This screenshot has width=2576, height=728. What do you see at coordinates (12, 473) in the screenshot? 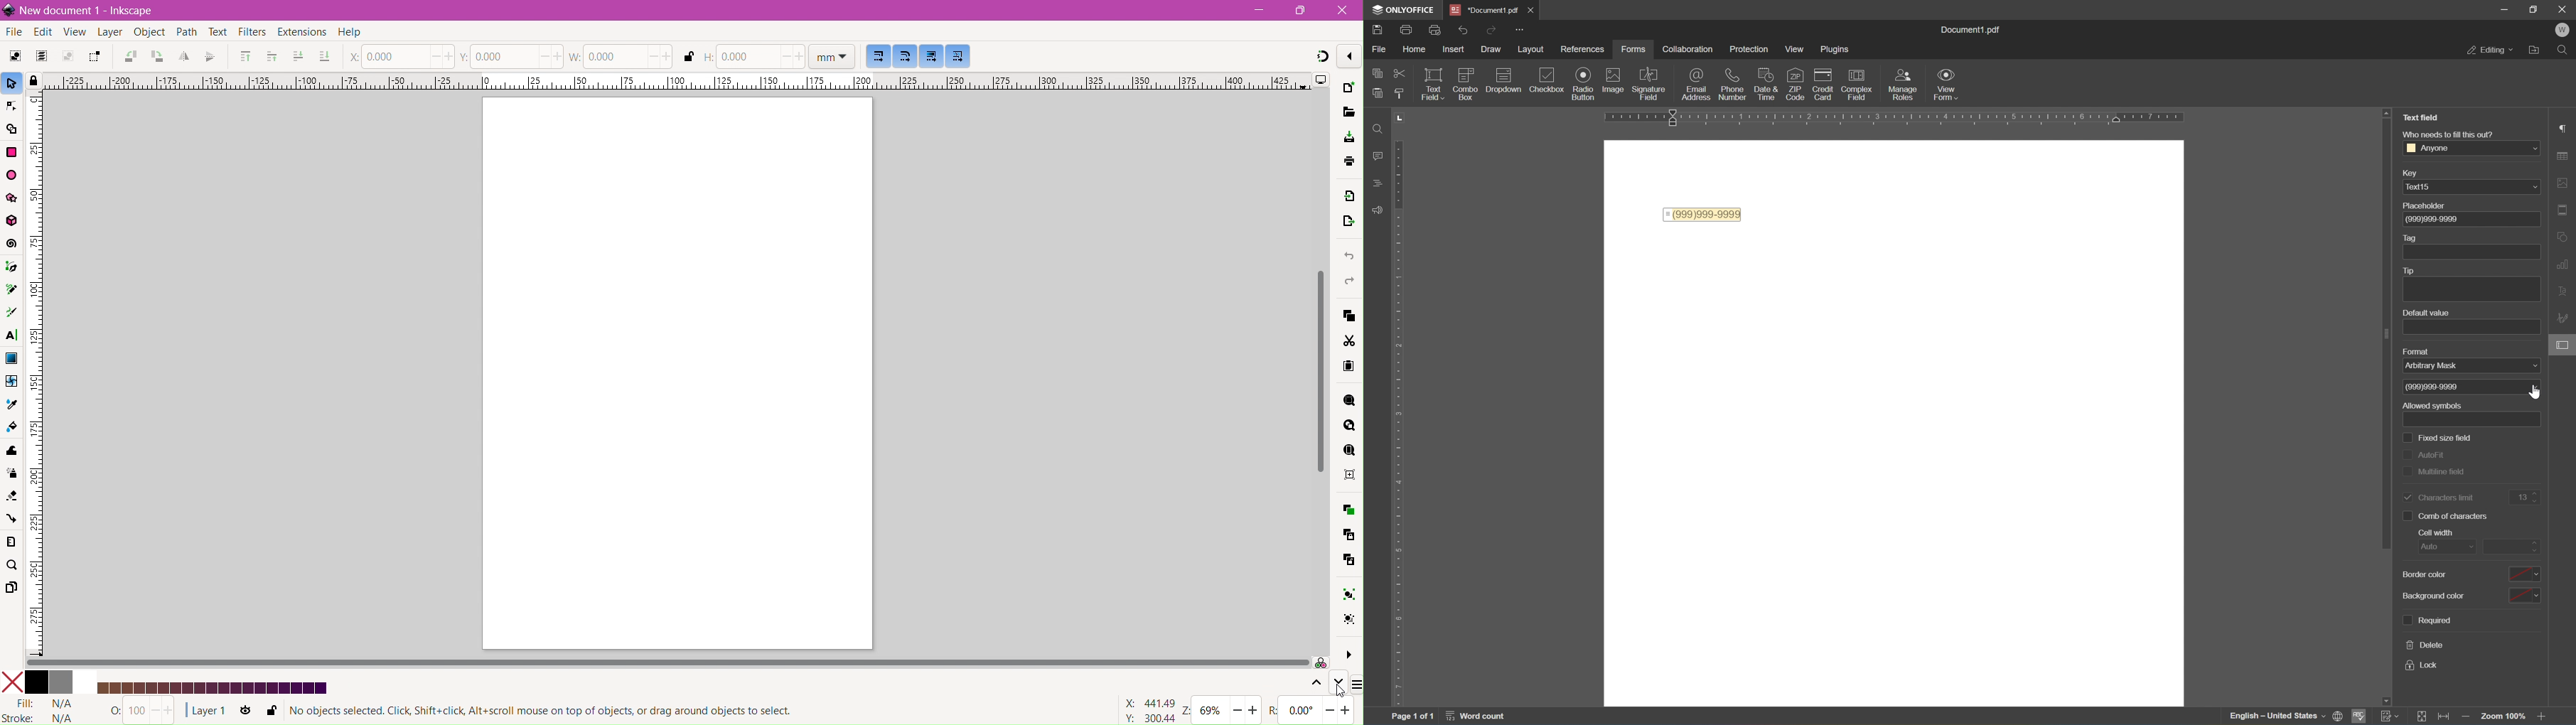
I see `Spray Tool` at bounding box center [12, 473].